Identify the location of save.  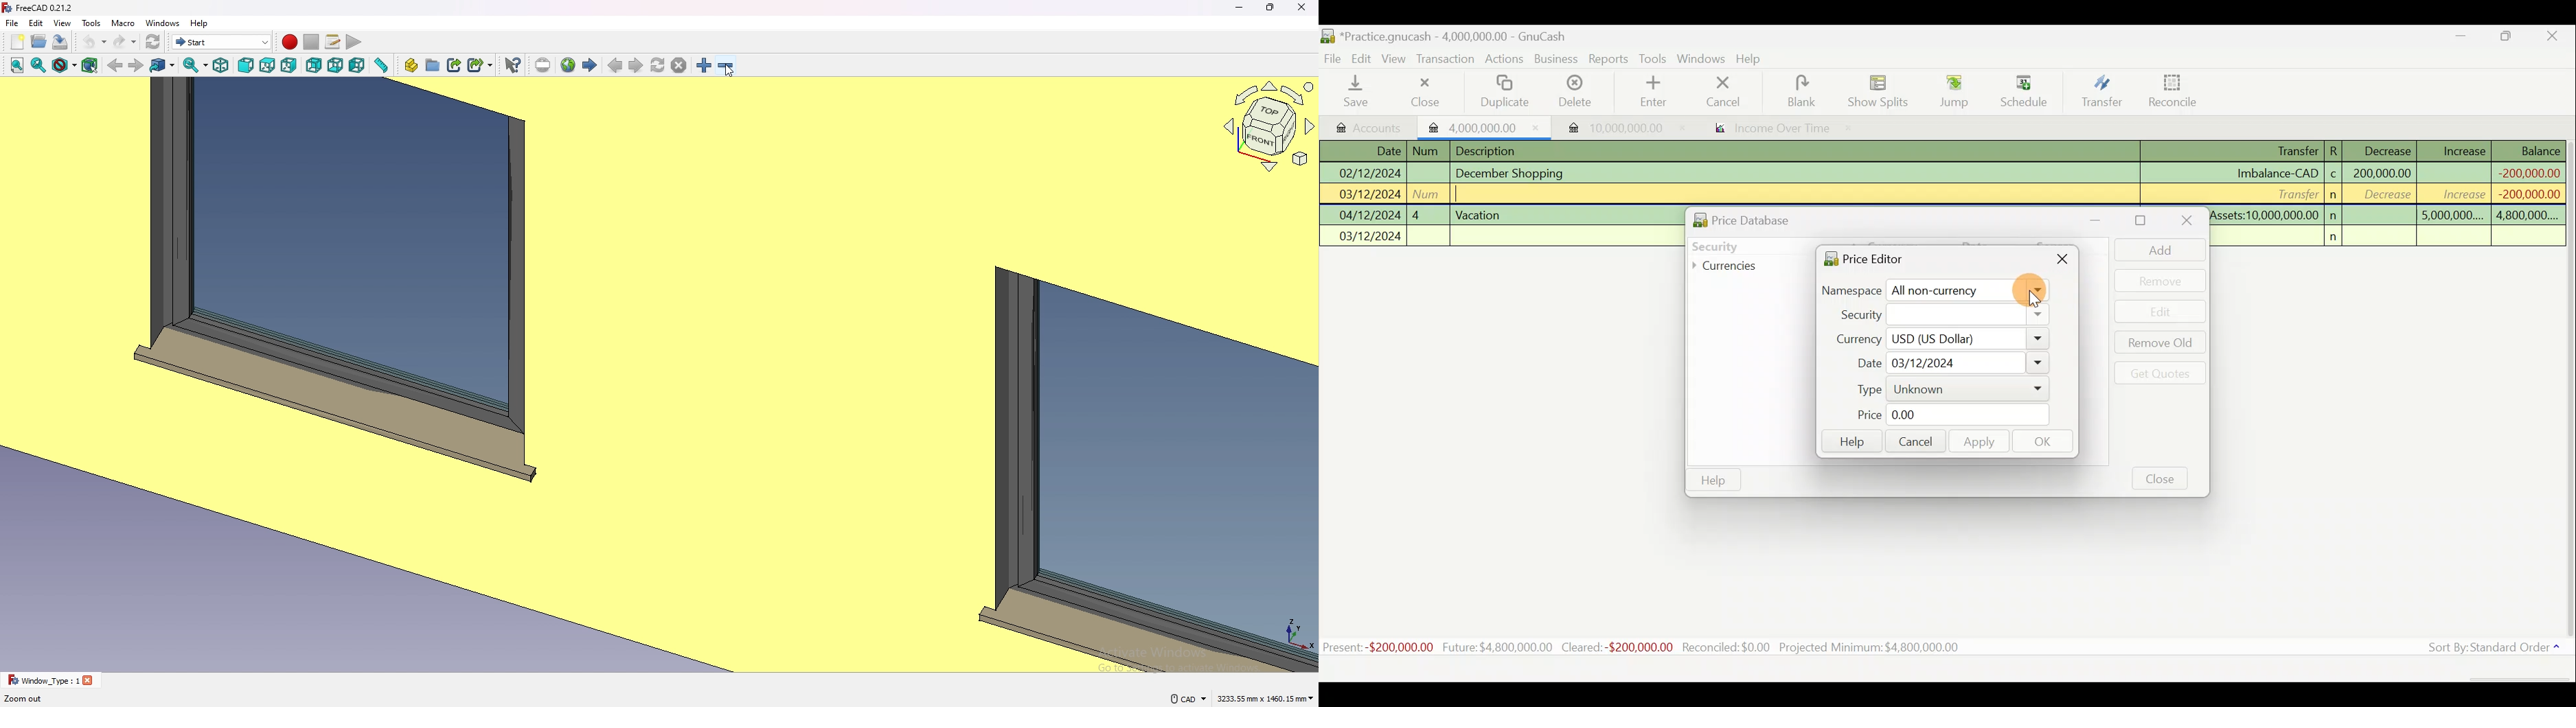
(60, 42).